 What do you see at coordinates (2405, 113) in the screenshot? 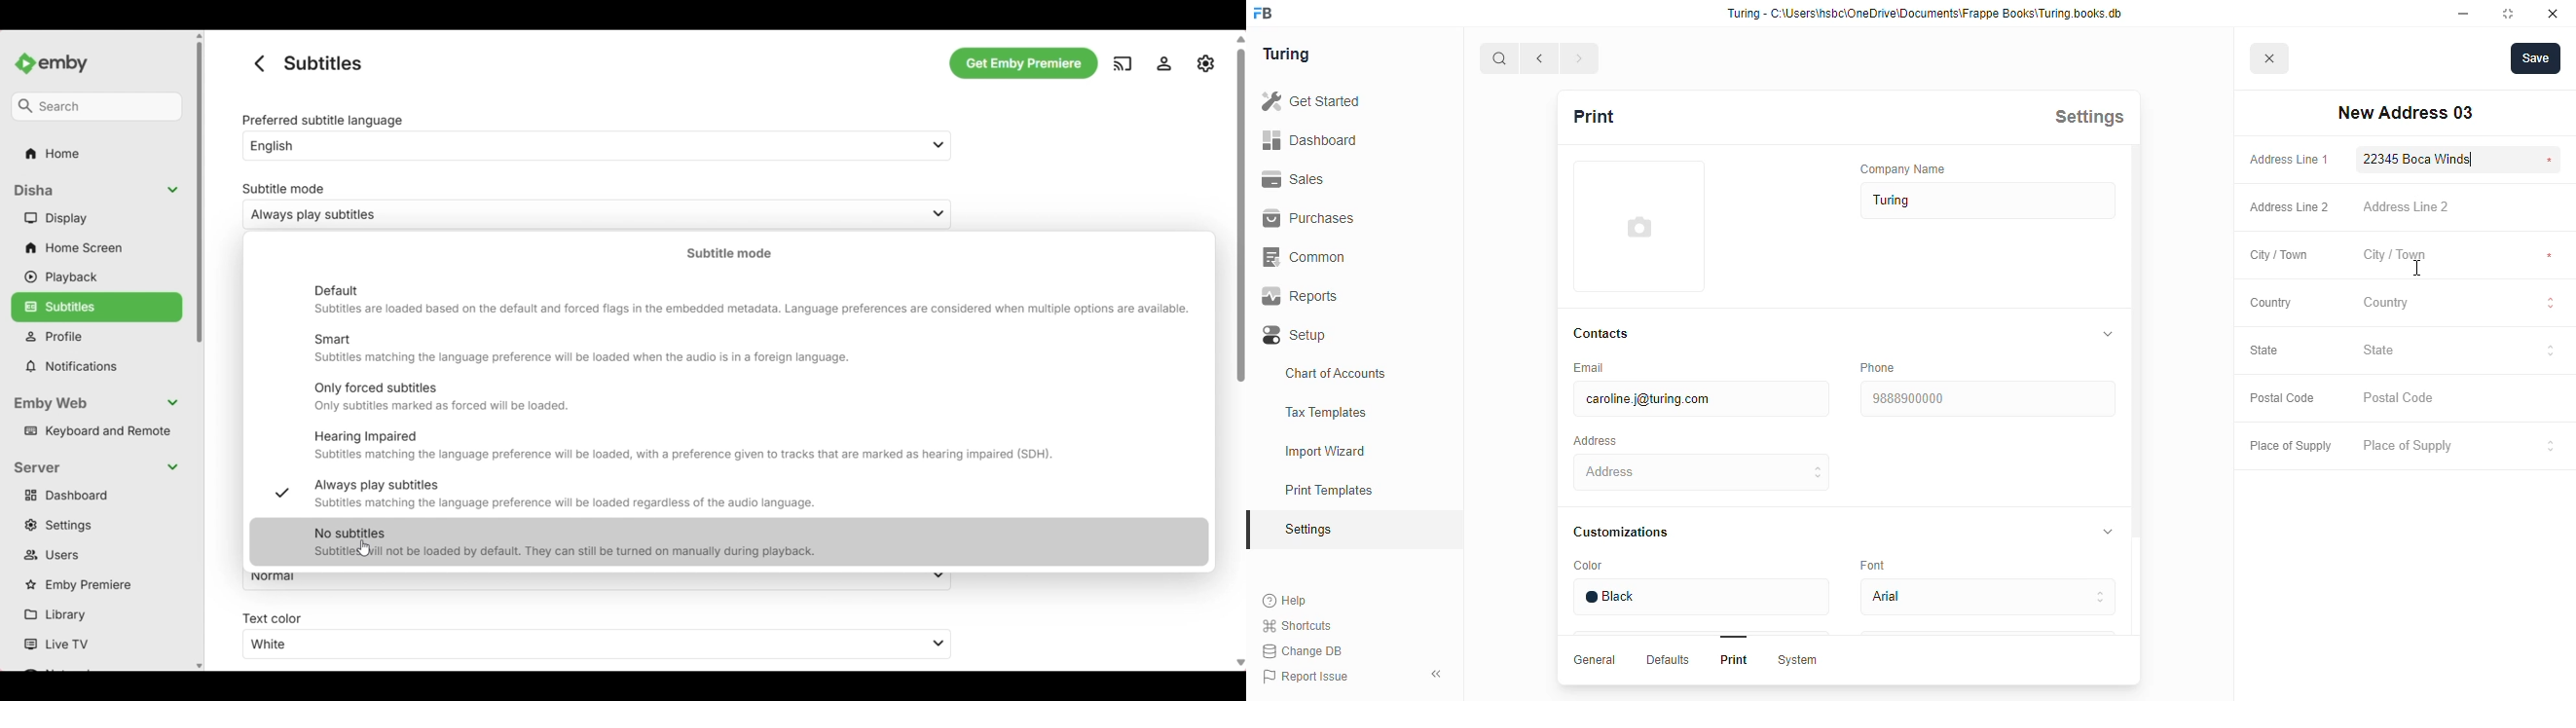
I see `new address 03` at bounding box center [2405, 113].